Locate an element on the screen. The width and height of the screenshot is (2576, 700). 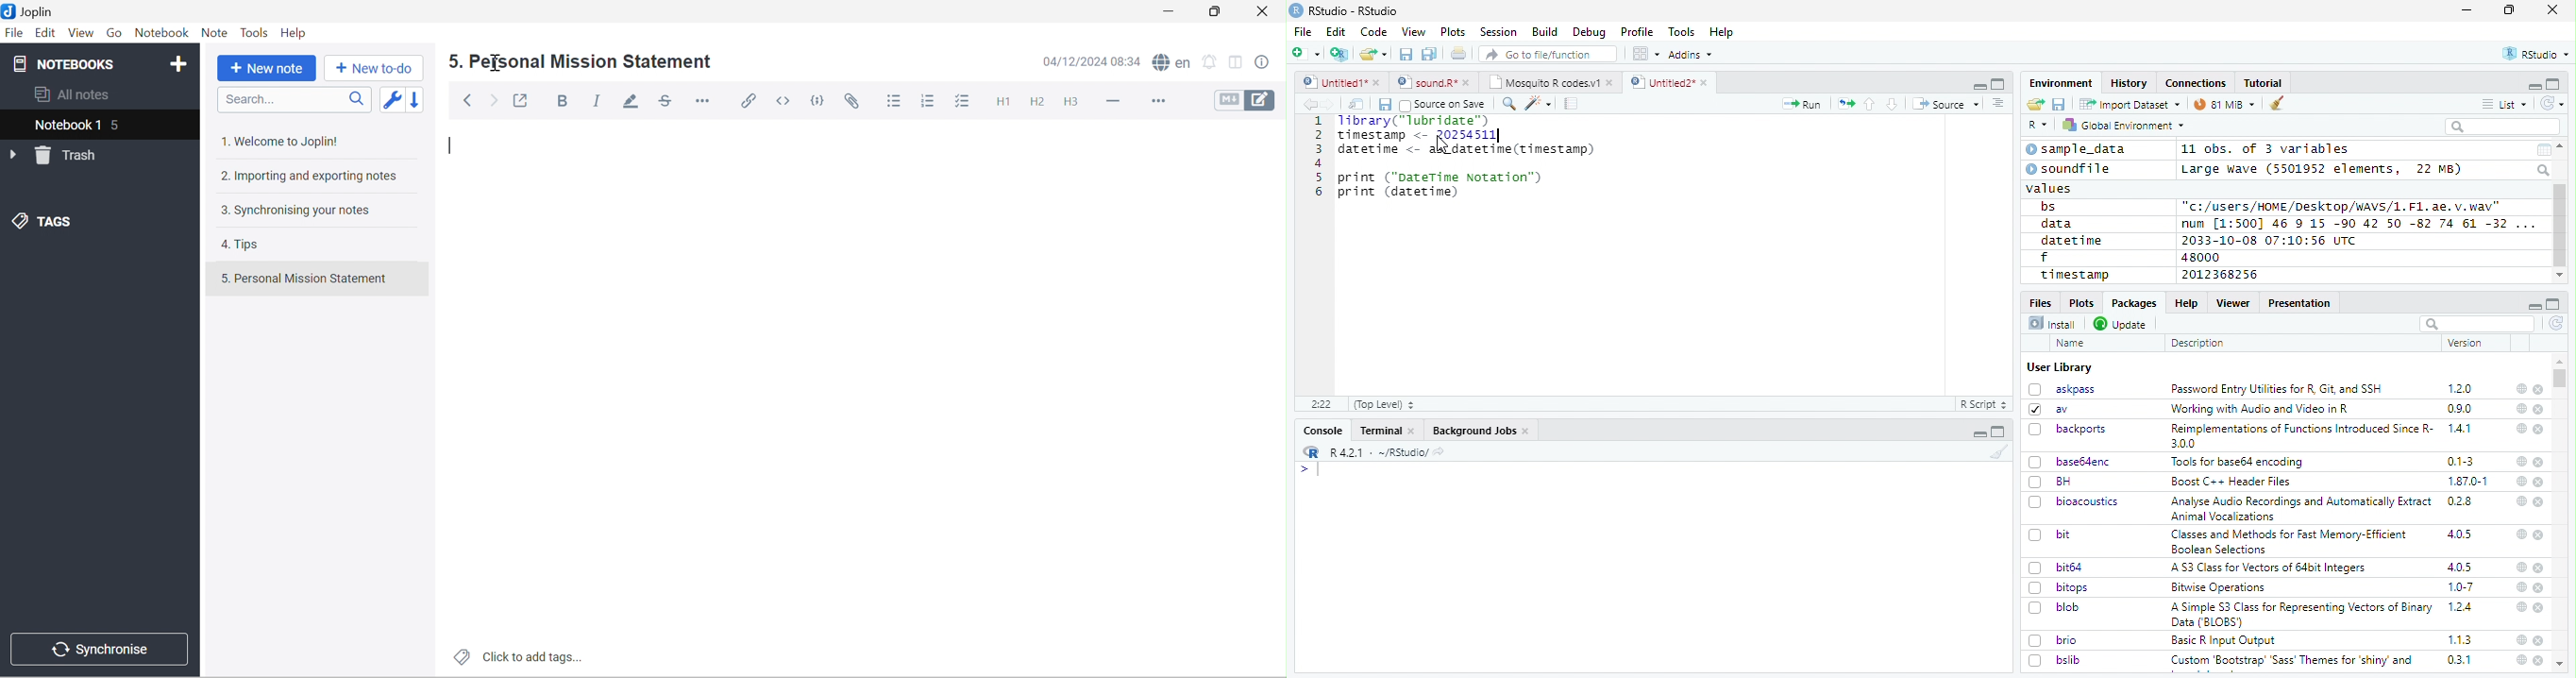
Search is located at coordinates (2545, 170).